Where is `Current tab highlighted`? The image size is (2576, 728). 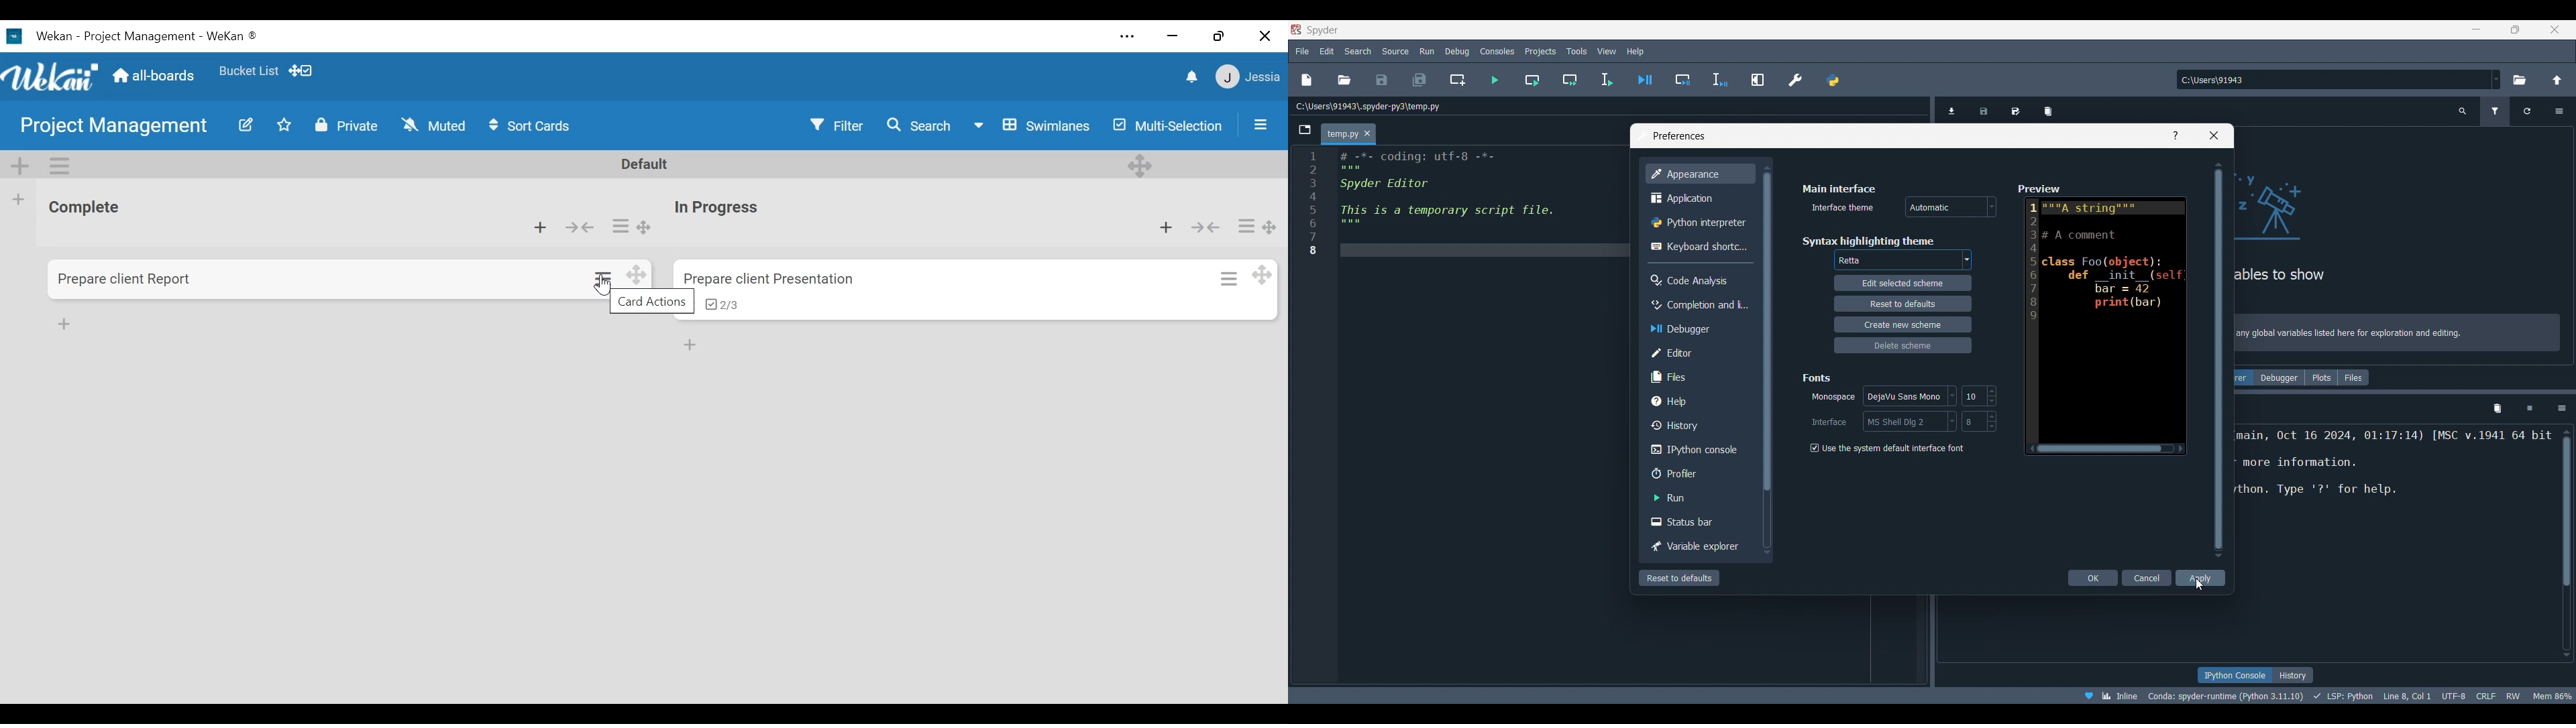 Current tab highlighted is located at coordinates (1342, 135).